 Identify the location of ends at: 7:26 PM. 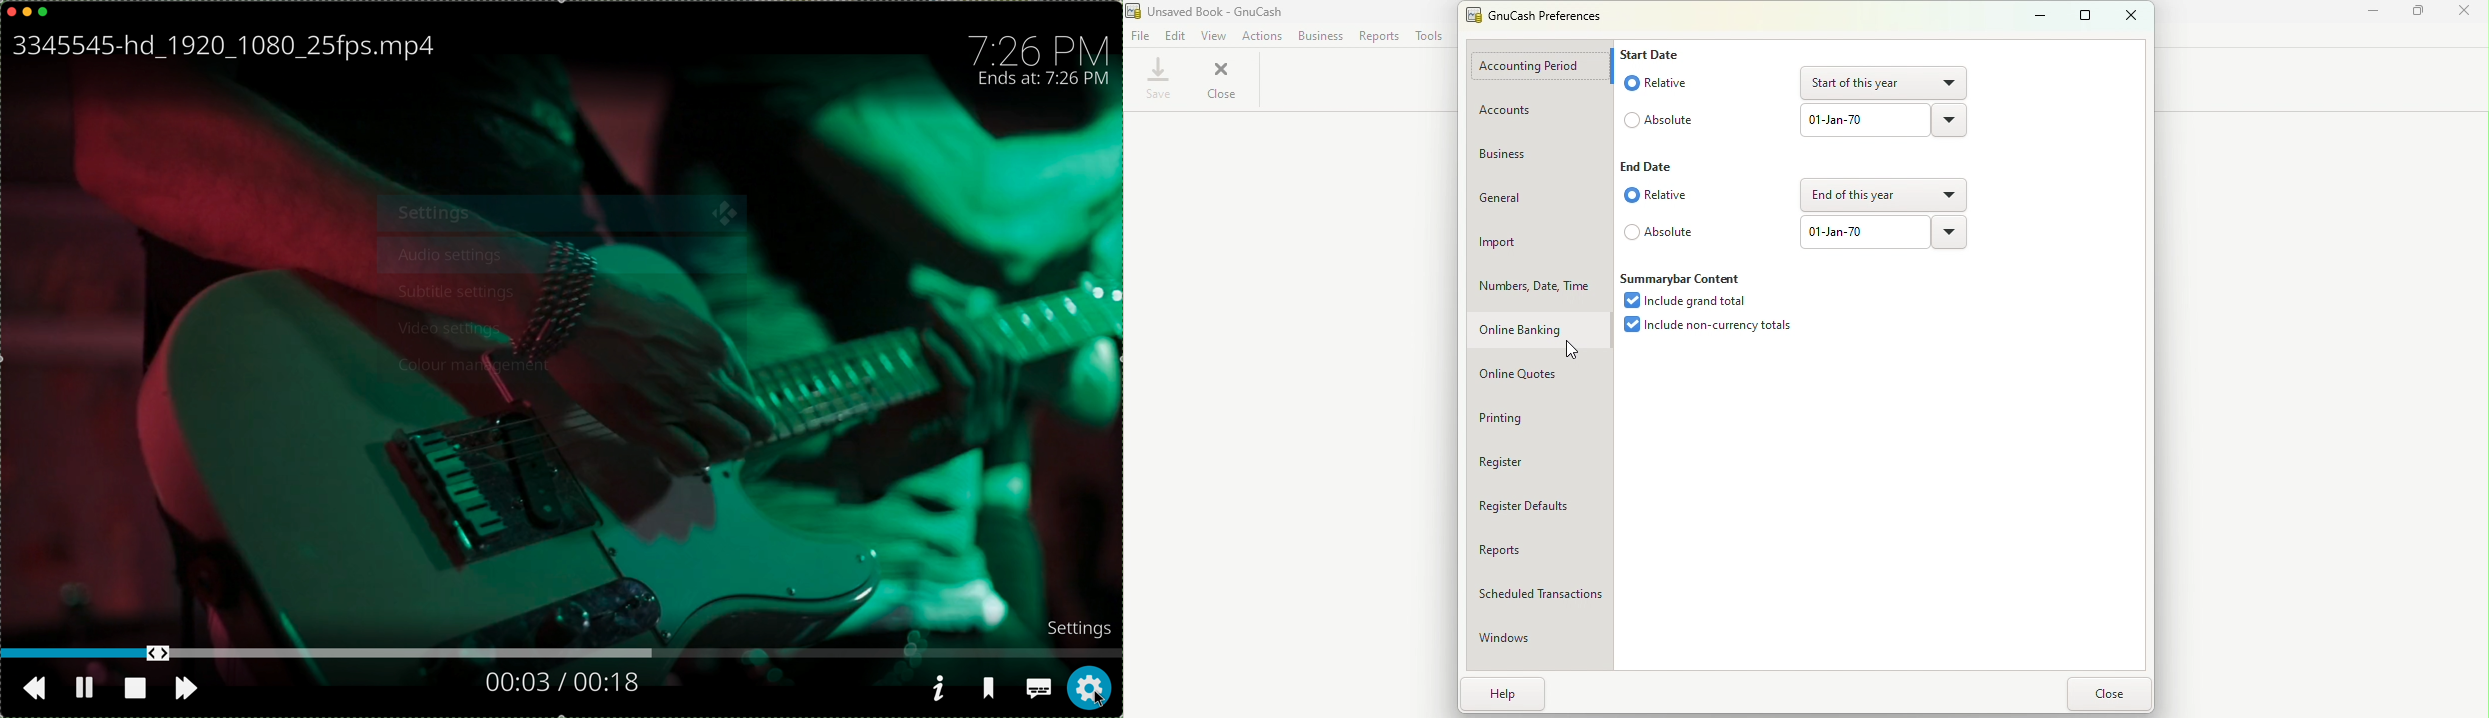
(1049, 80).